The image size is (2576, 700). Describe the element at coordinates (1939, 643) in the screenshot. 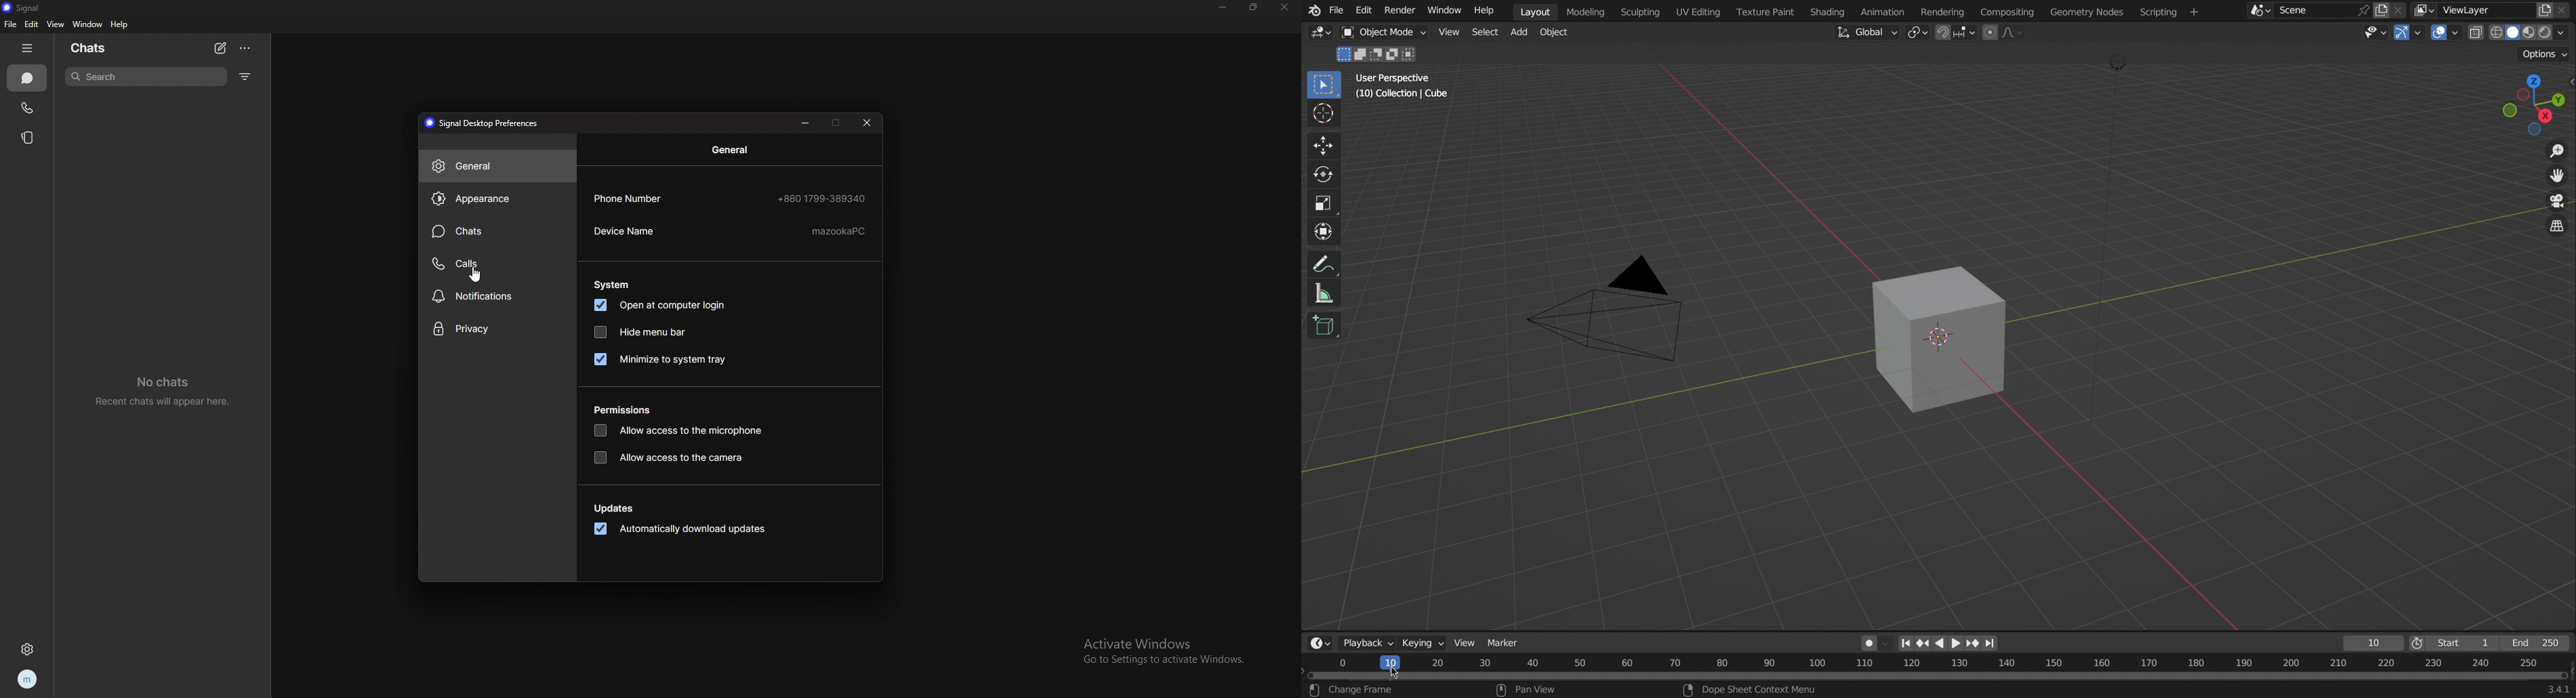

I see `left` at that location.